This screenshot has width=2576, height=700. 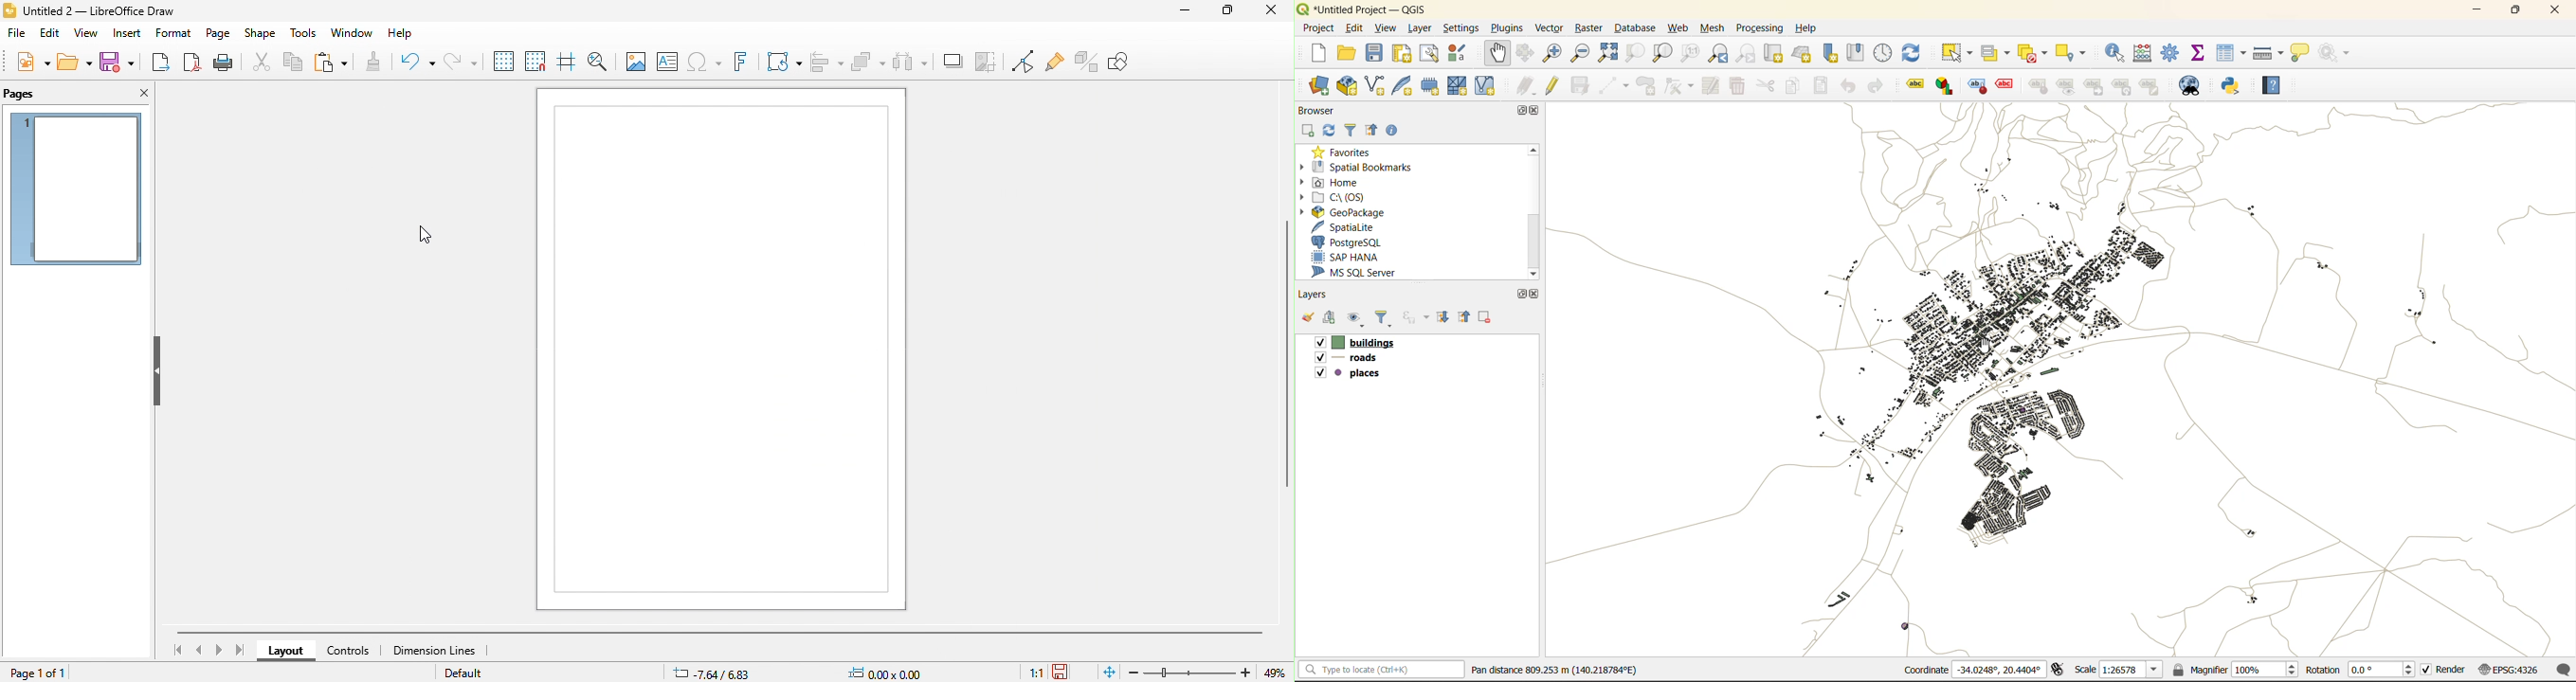 I want to click on zoom and pan, so click(x=599, y=62).